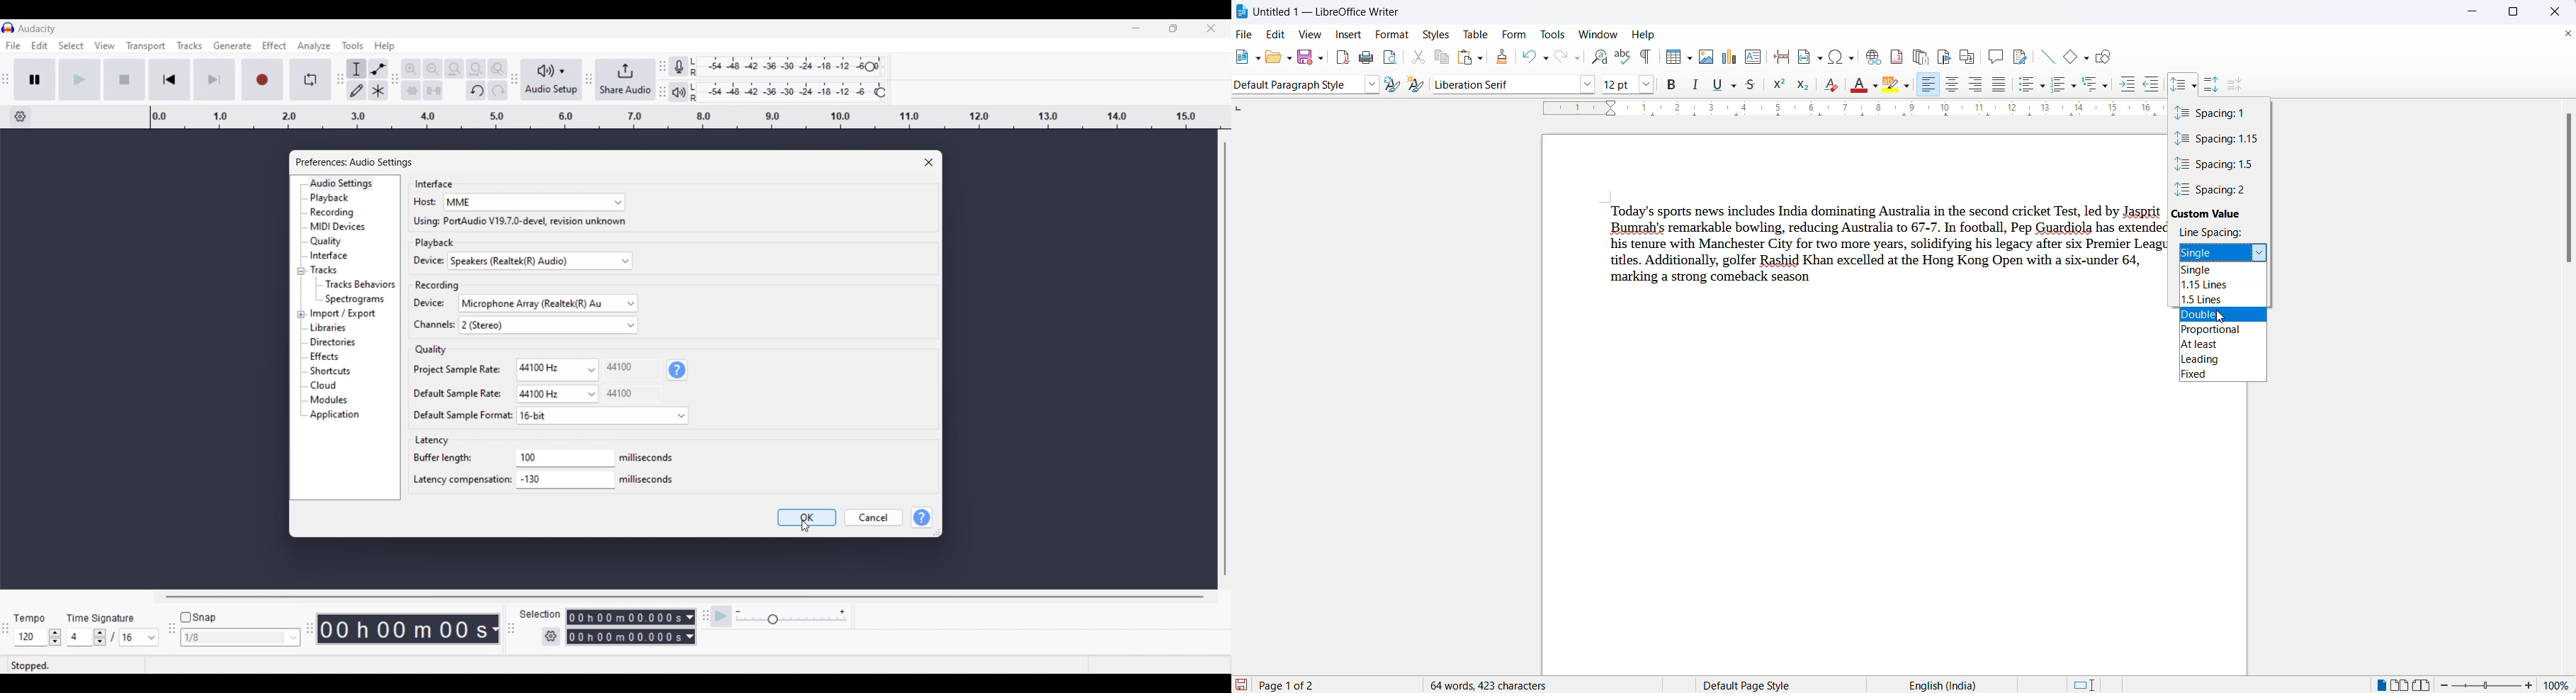 This screenshot has height=700, width=2576. What do you see at coordinates (234, 638) in the screenshot?
I see `Type in snap input` at bounding box center [234, 638].